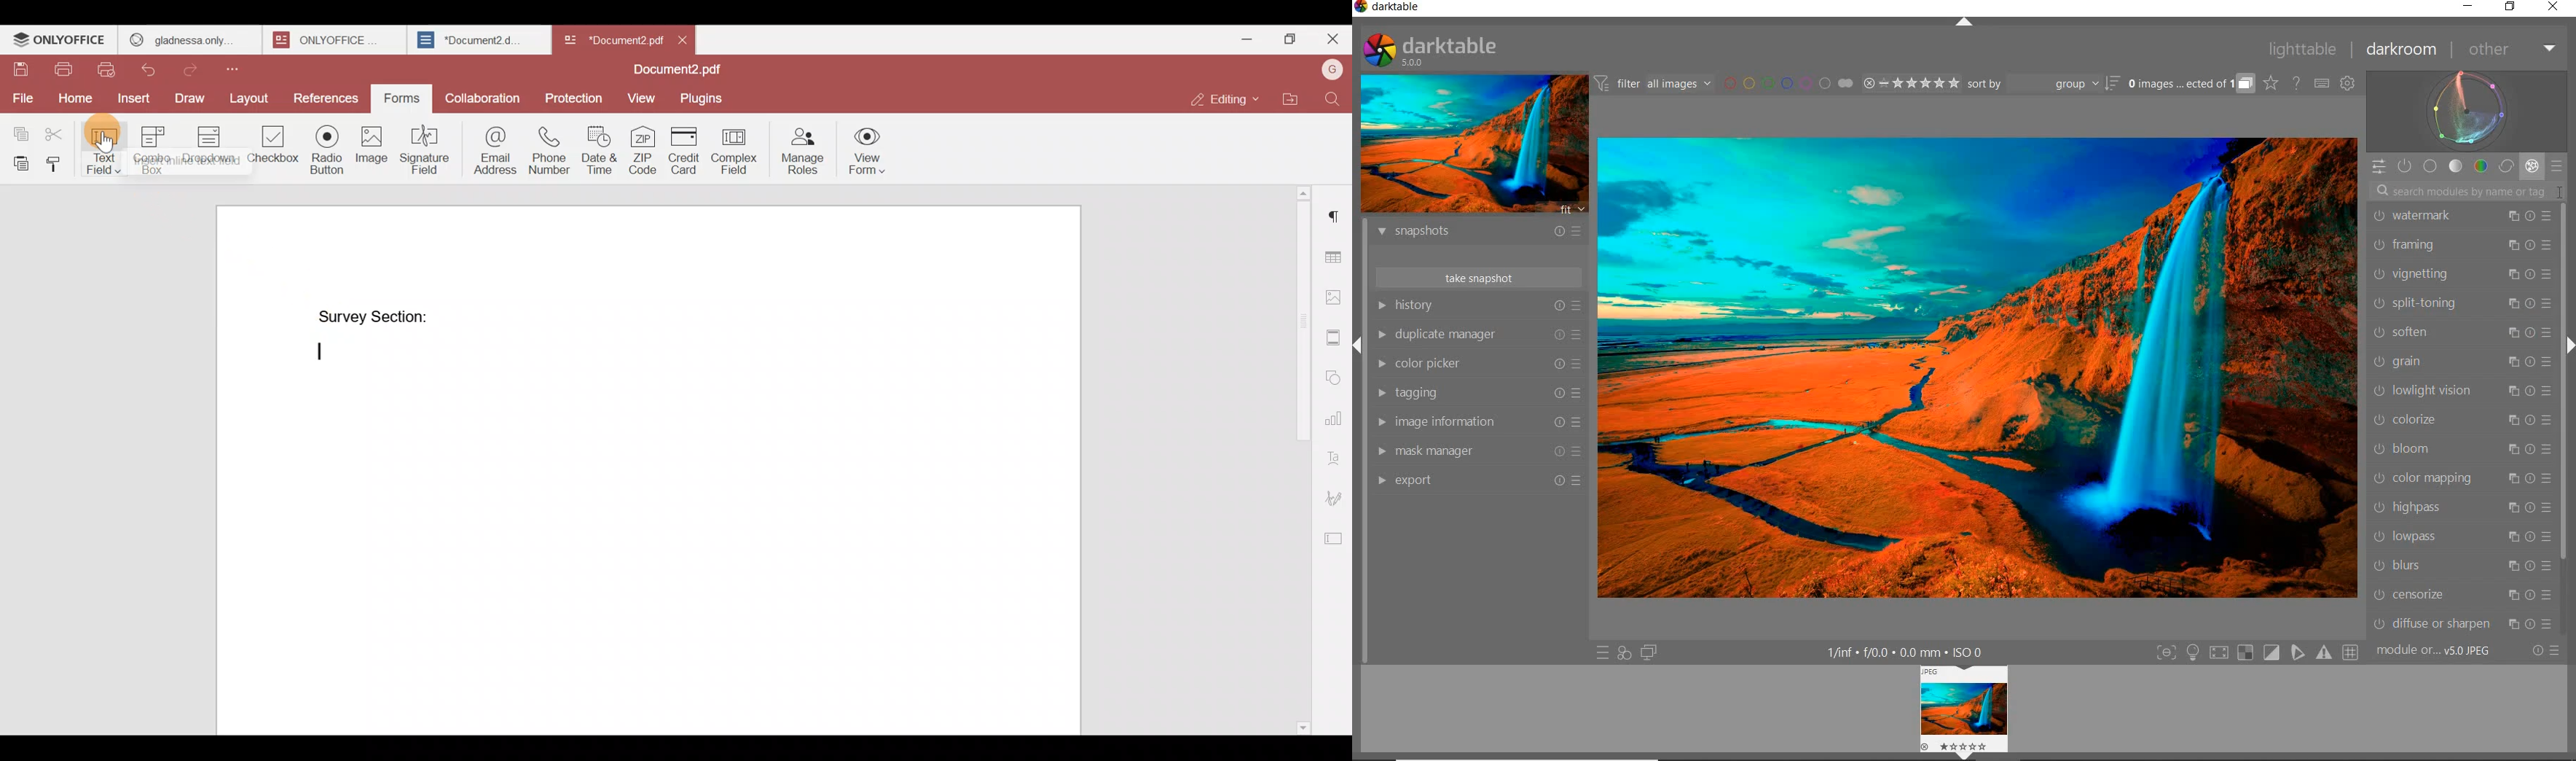 The width and height of the screenshot is (2576, 784). What do you see at coordinates (2306, 50) in the screenshot?
I see `lighttable` at bounding box center [2306, 50].